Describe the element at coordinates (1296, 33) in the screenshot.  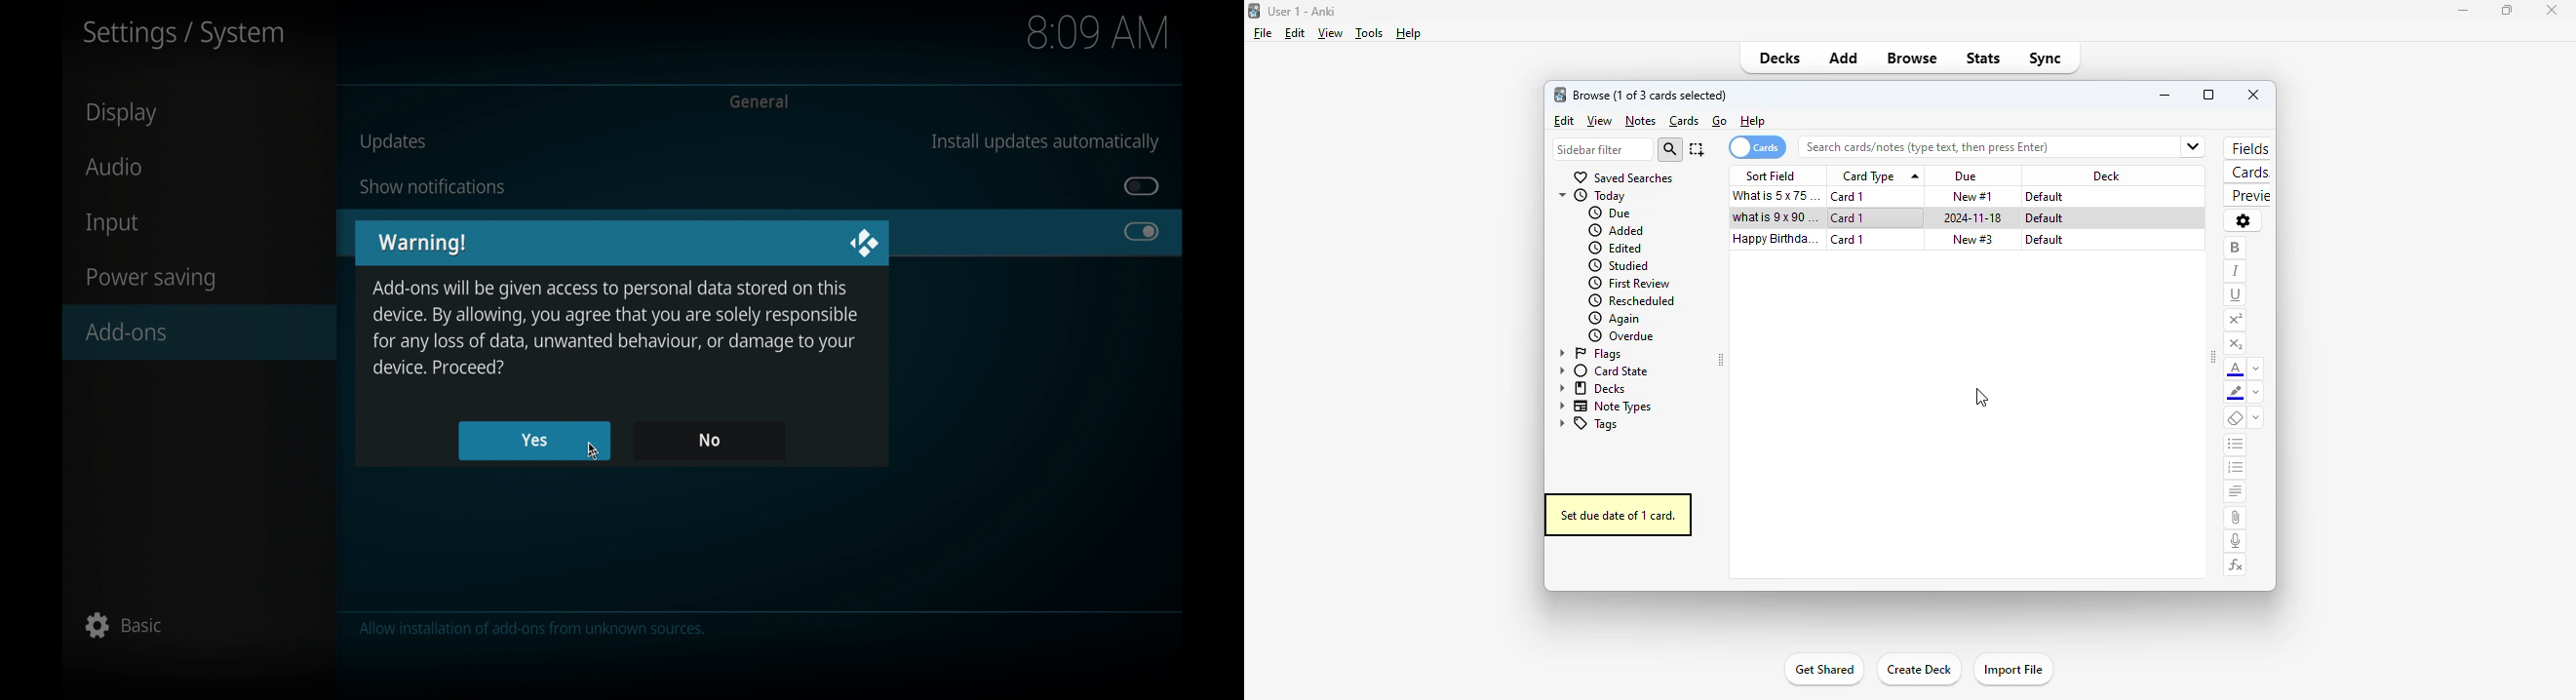
I see `edit` at that location.